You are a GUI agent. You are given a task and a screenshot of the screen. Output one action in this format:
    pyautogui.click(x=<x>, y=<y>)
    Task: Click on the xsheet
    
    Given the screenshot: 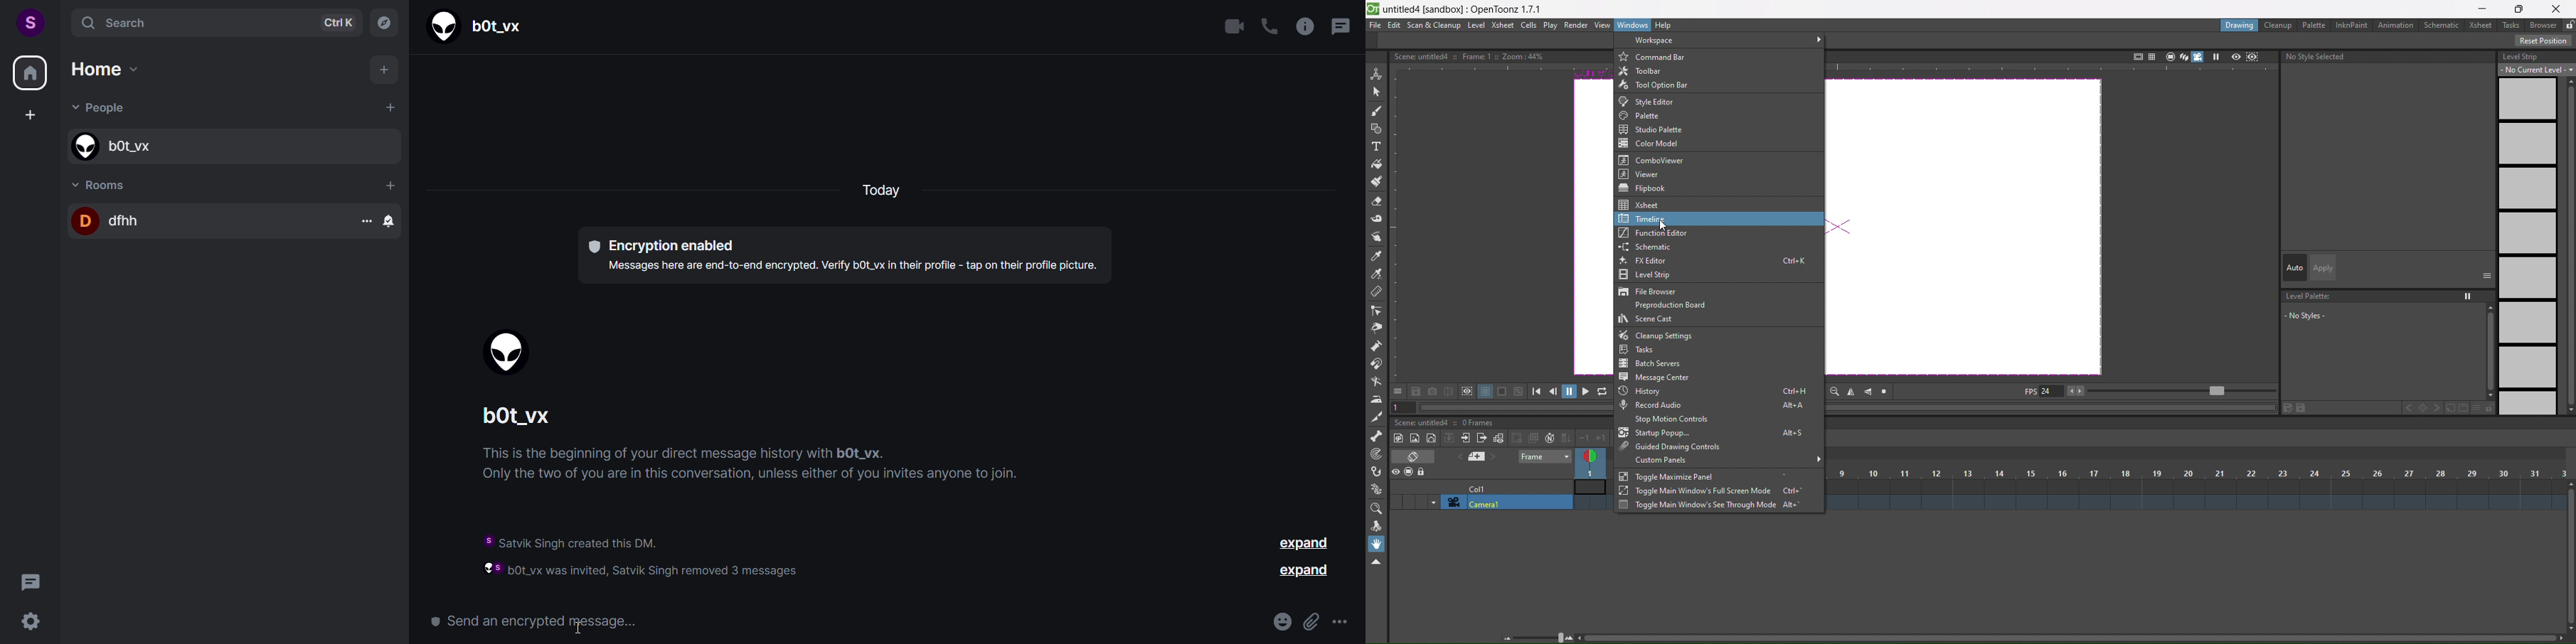 What is the action you would take?
    pyautogui.click(x=1640, y=205)
    